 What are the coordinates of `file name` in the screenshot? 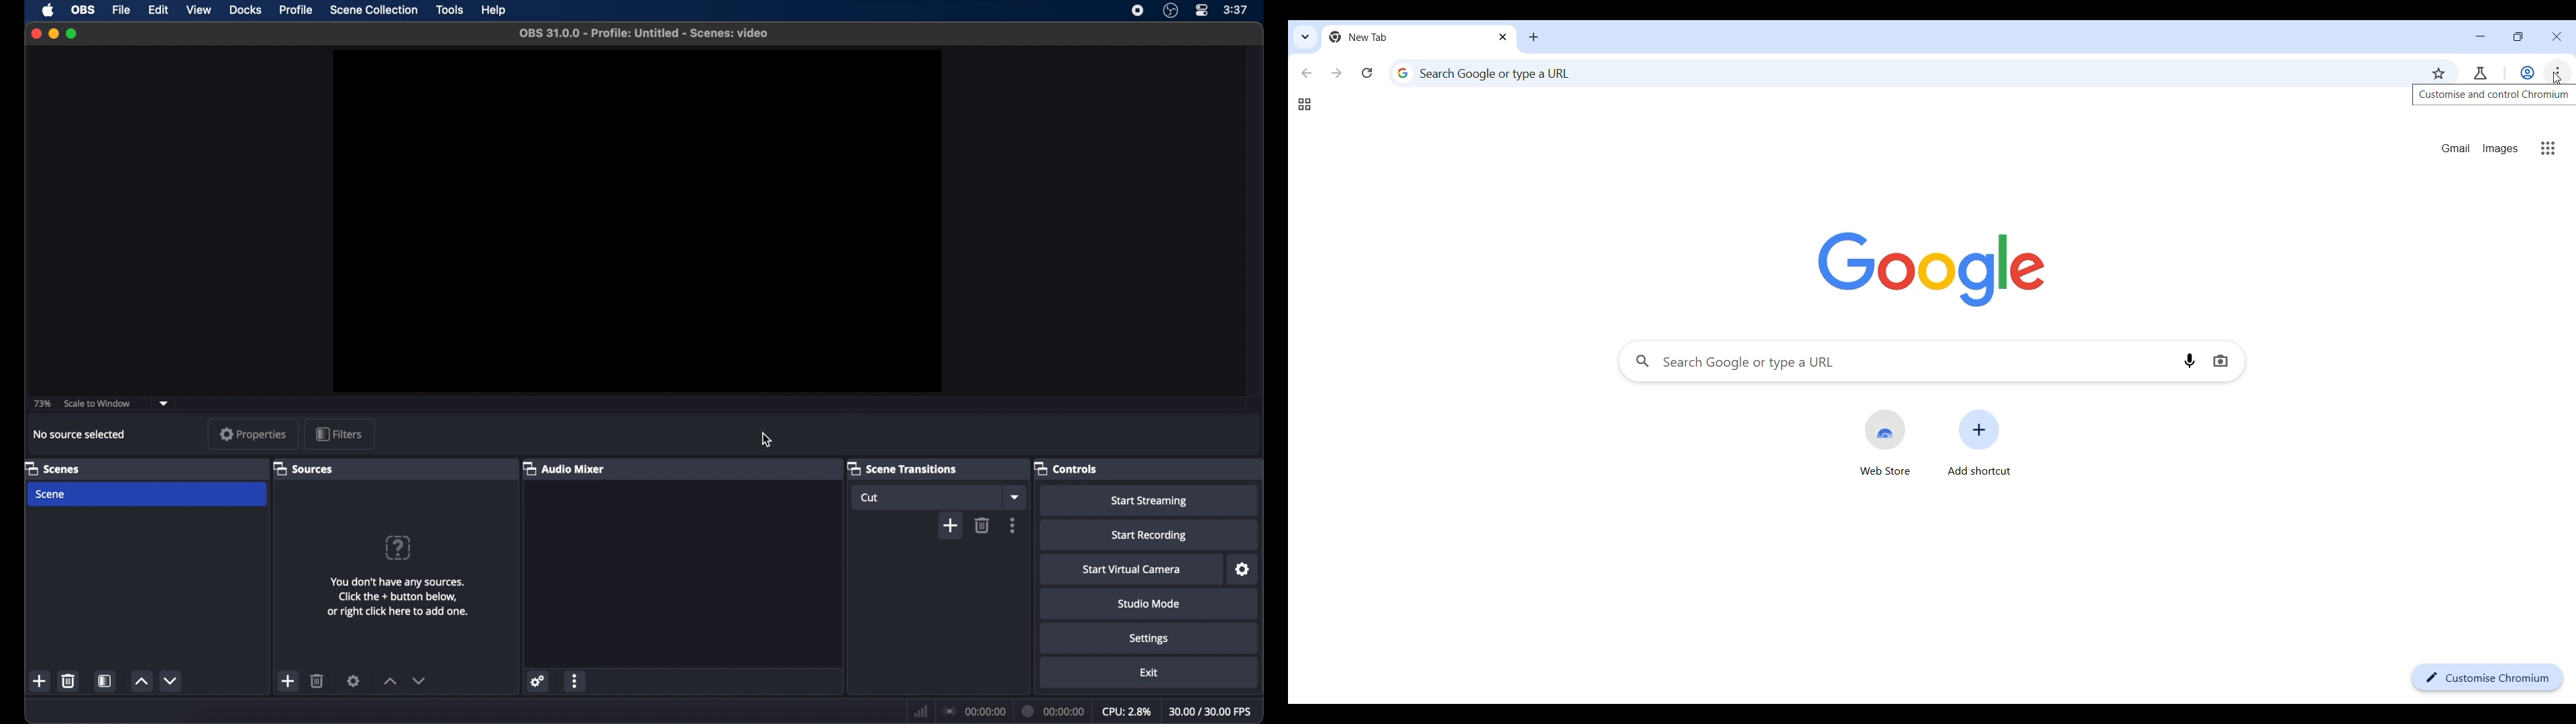 It's located at (645, 33).